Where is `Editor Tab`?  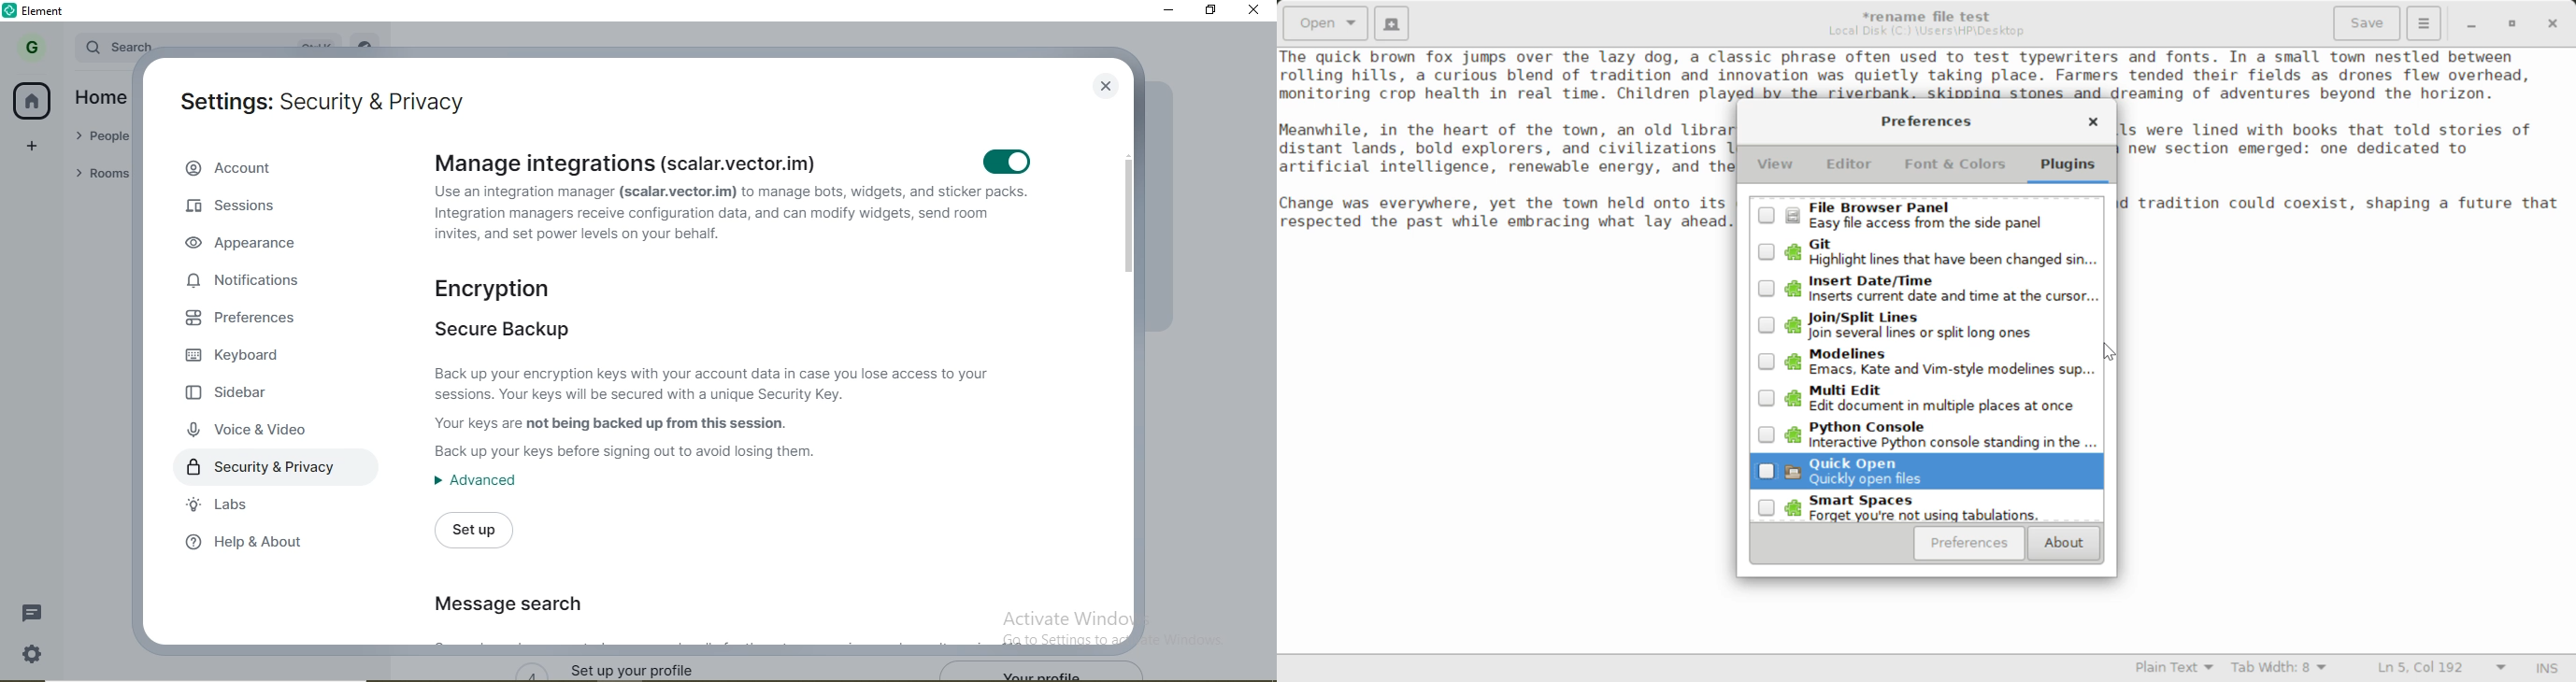 Editor Tab is located at coordinates (1852, 168).